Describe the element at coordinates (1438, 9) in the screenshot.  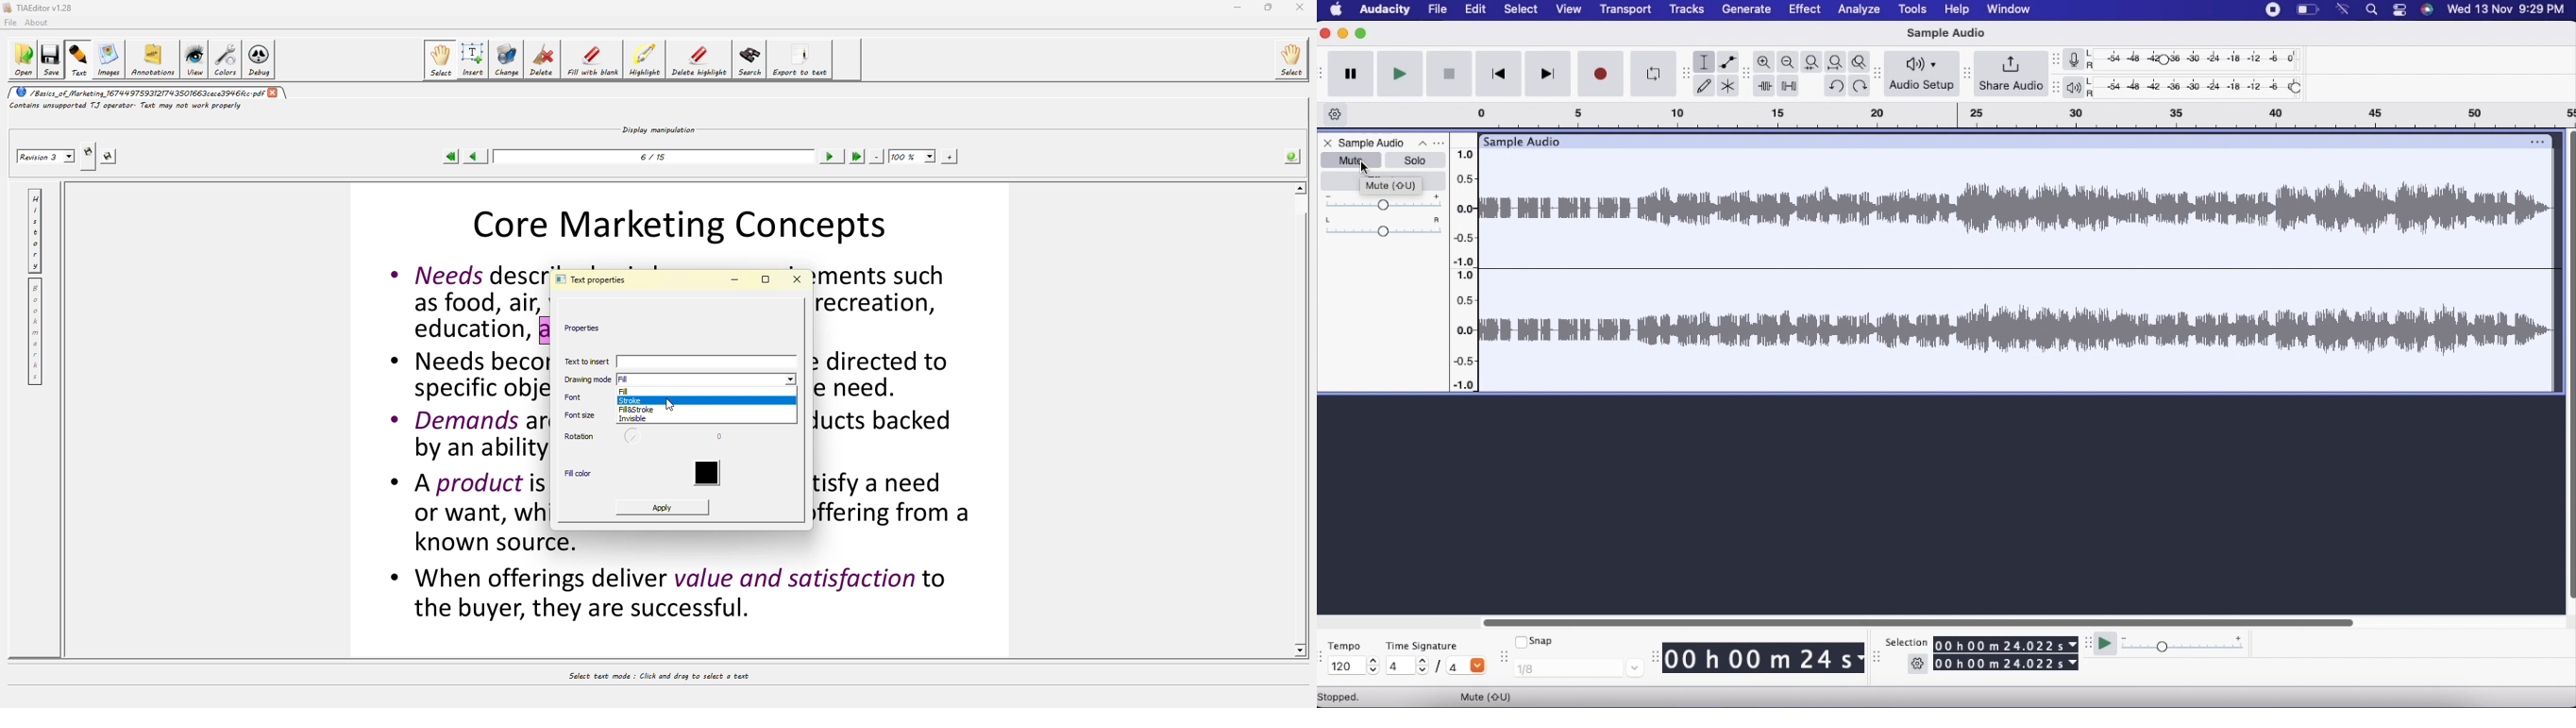
I see `File` at that location.